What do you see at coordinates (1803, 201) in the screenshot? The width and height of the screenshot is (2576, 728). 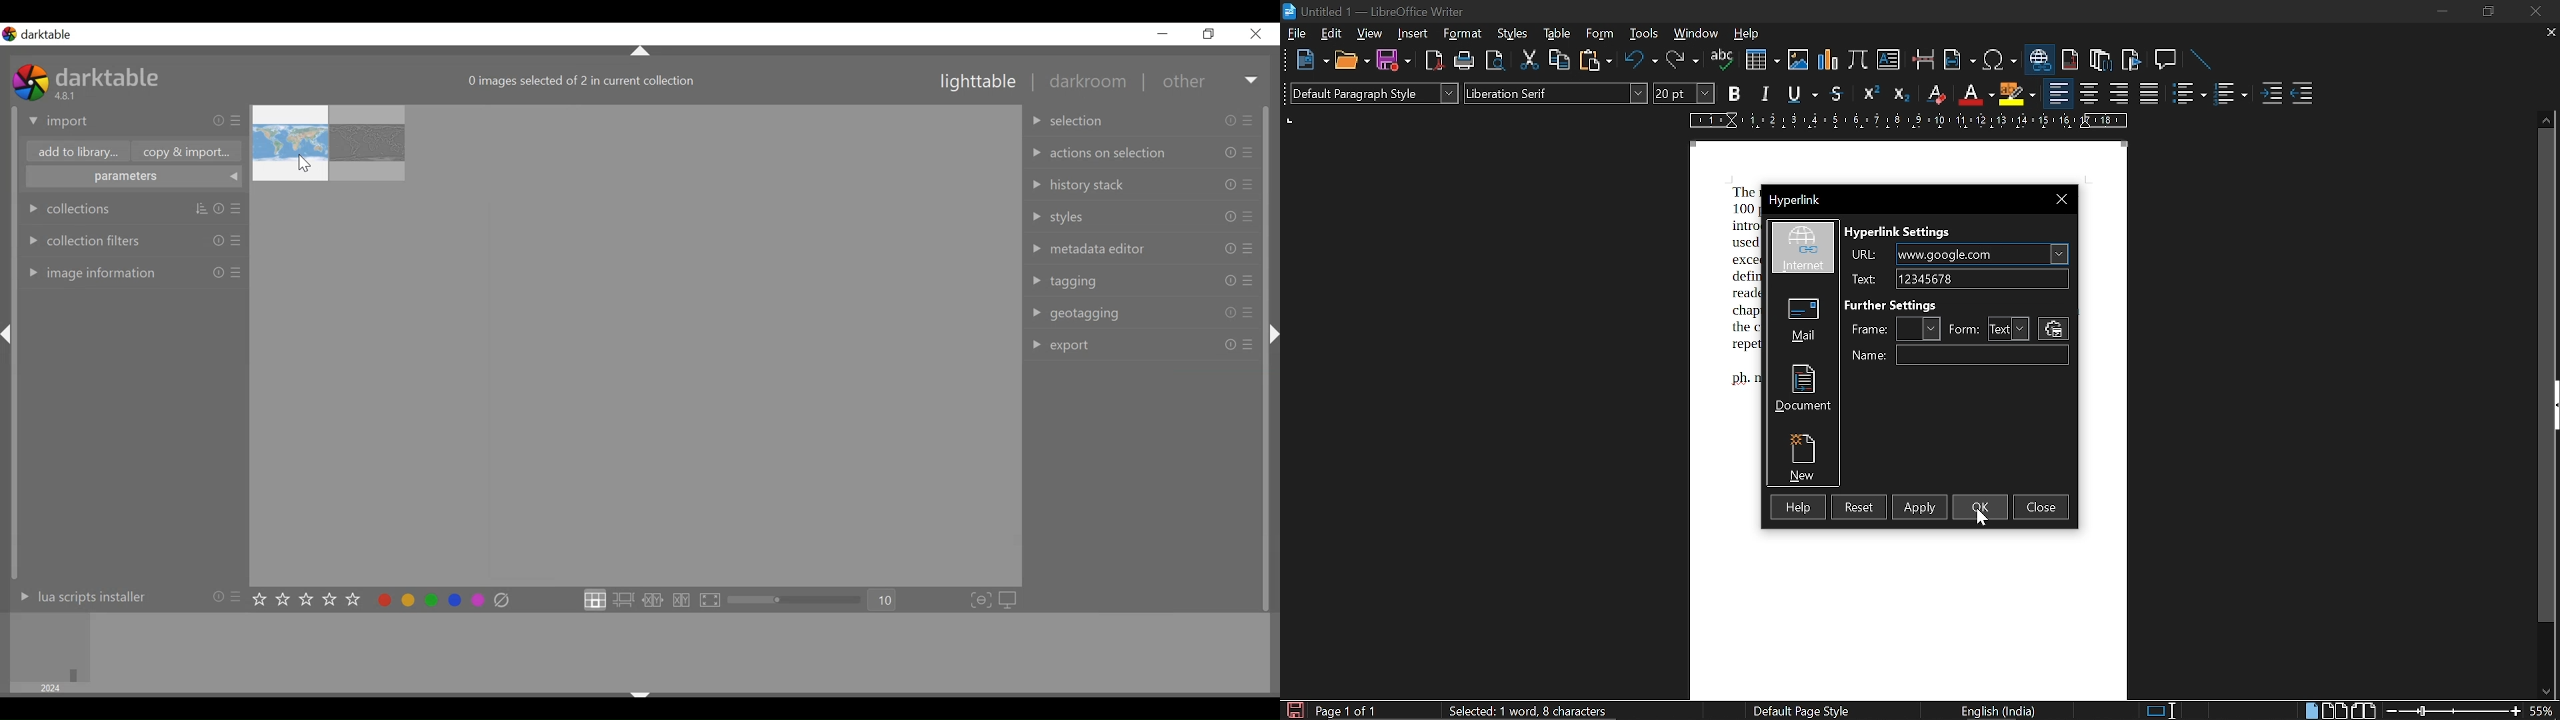 I see `current window` at bounding box center [1803, 201].